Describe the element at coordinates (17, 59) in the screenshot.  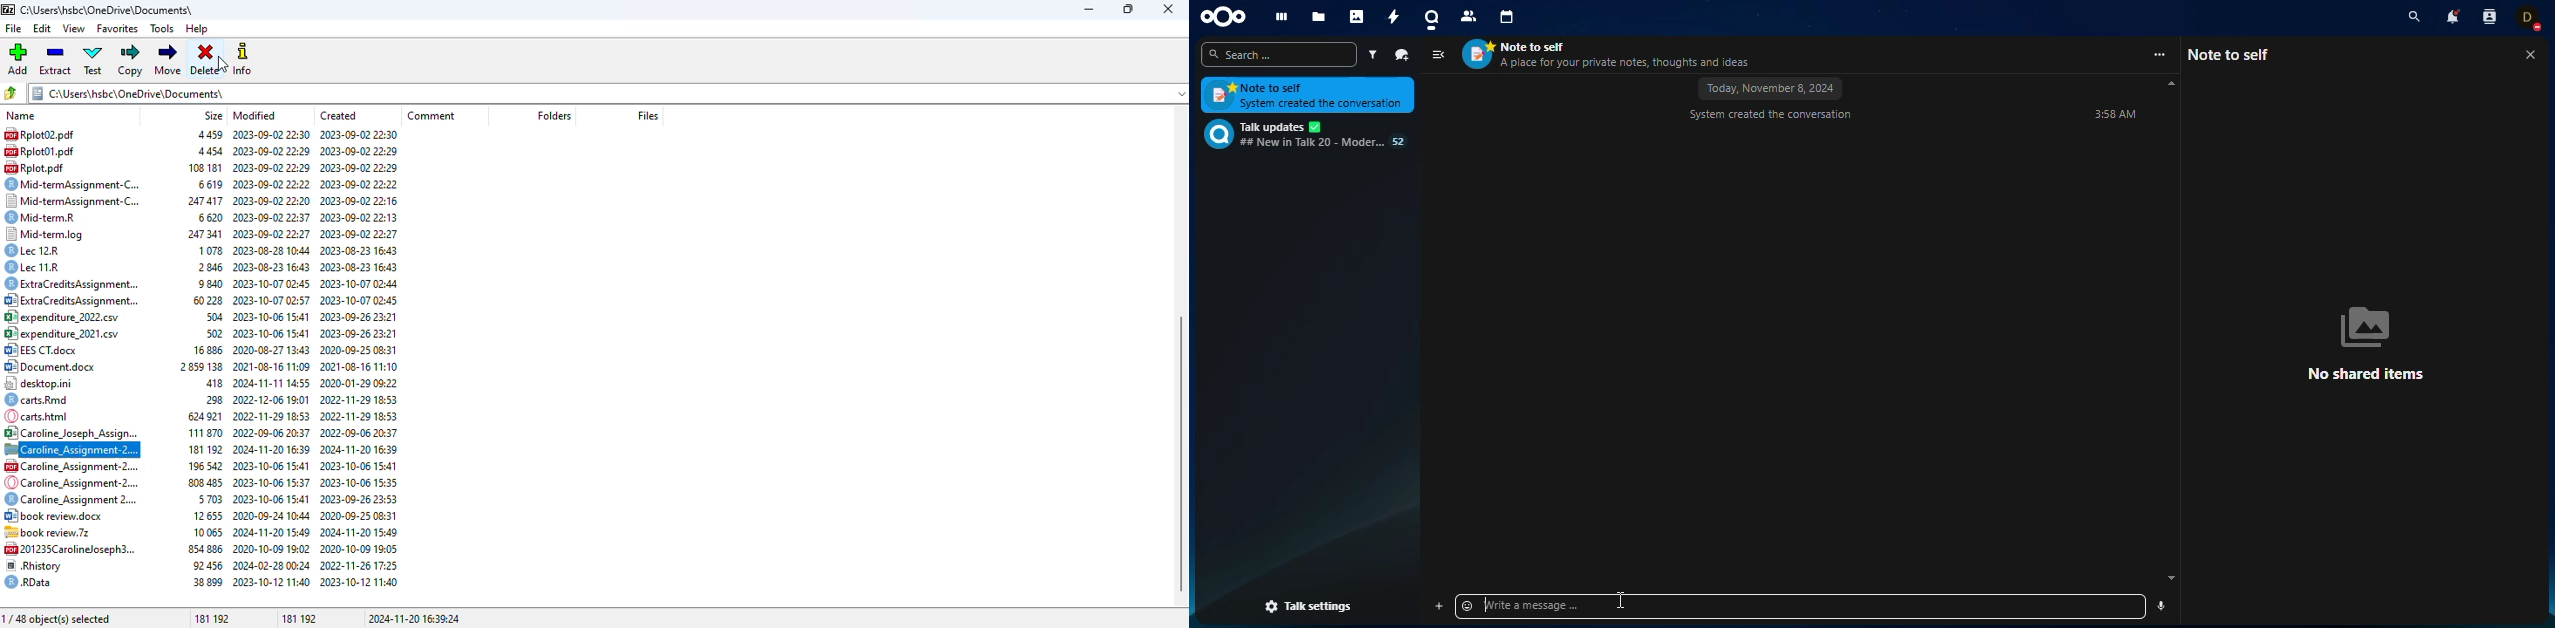
I see `add` at that location.